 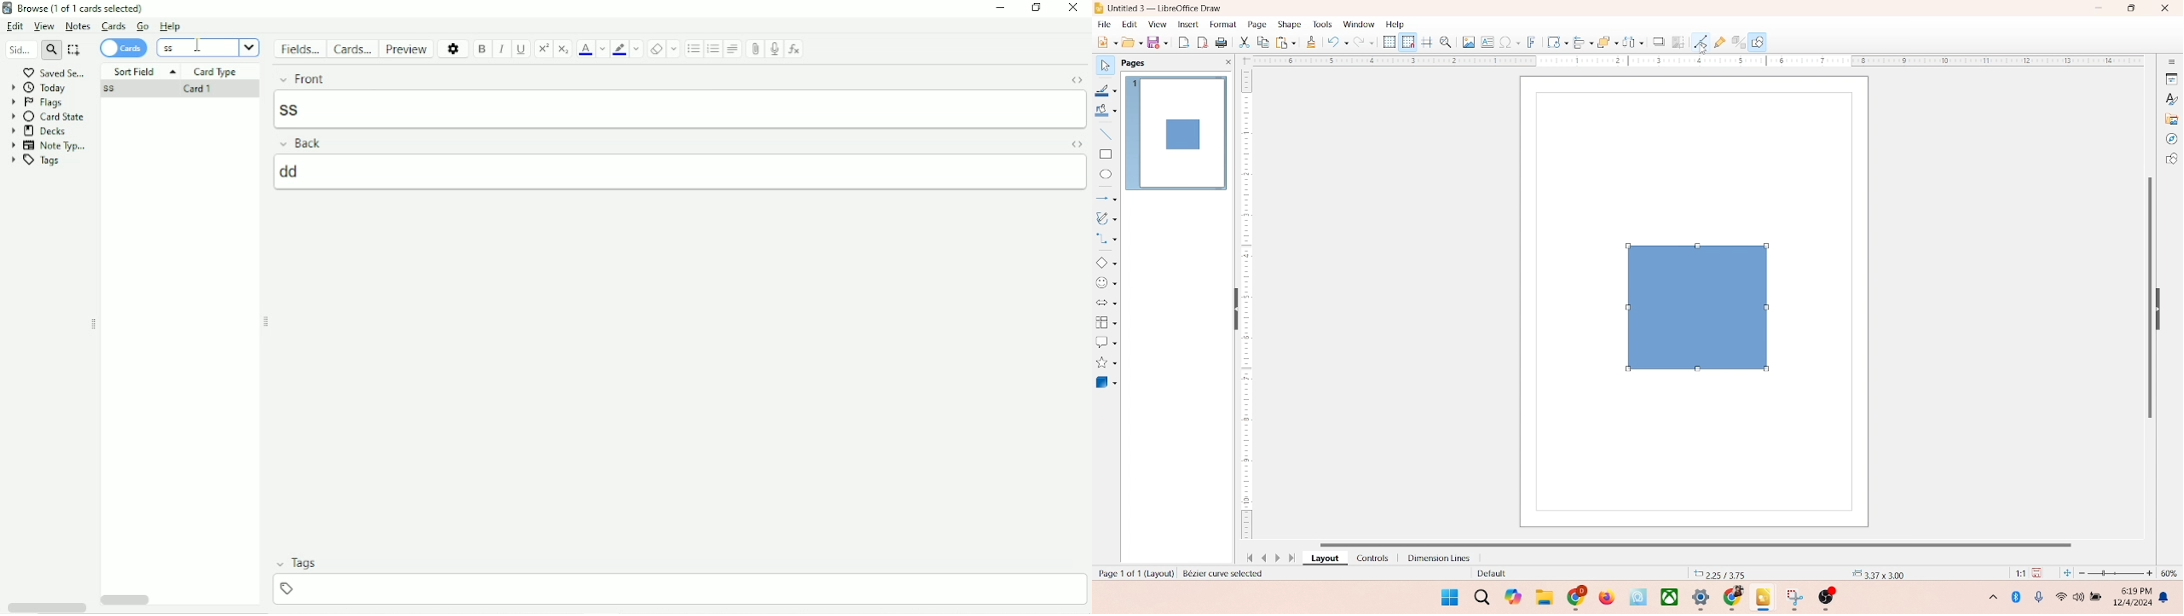 I want to click on select at least three object to distribute, so click(x=1629, y=43).